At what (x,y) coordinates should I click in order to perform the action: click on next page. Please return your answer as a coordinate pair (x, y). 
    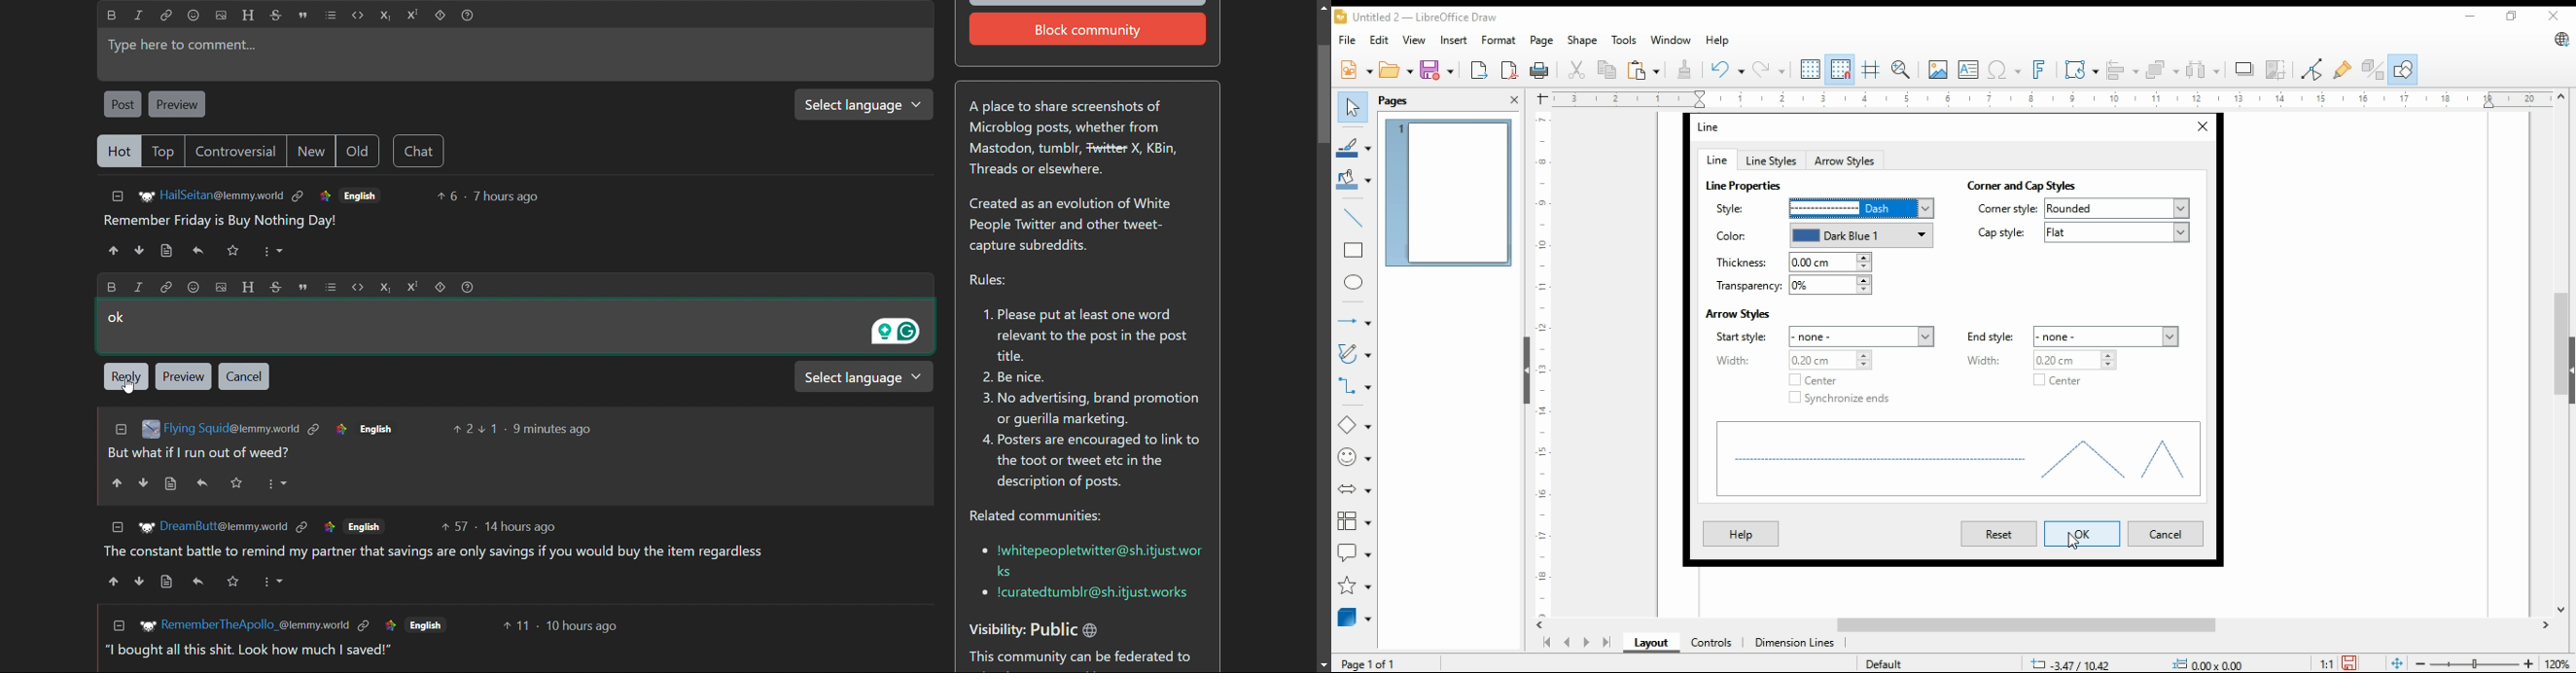
    Looking at the image, I should click on (1585, 643).